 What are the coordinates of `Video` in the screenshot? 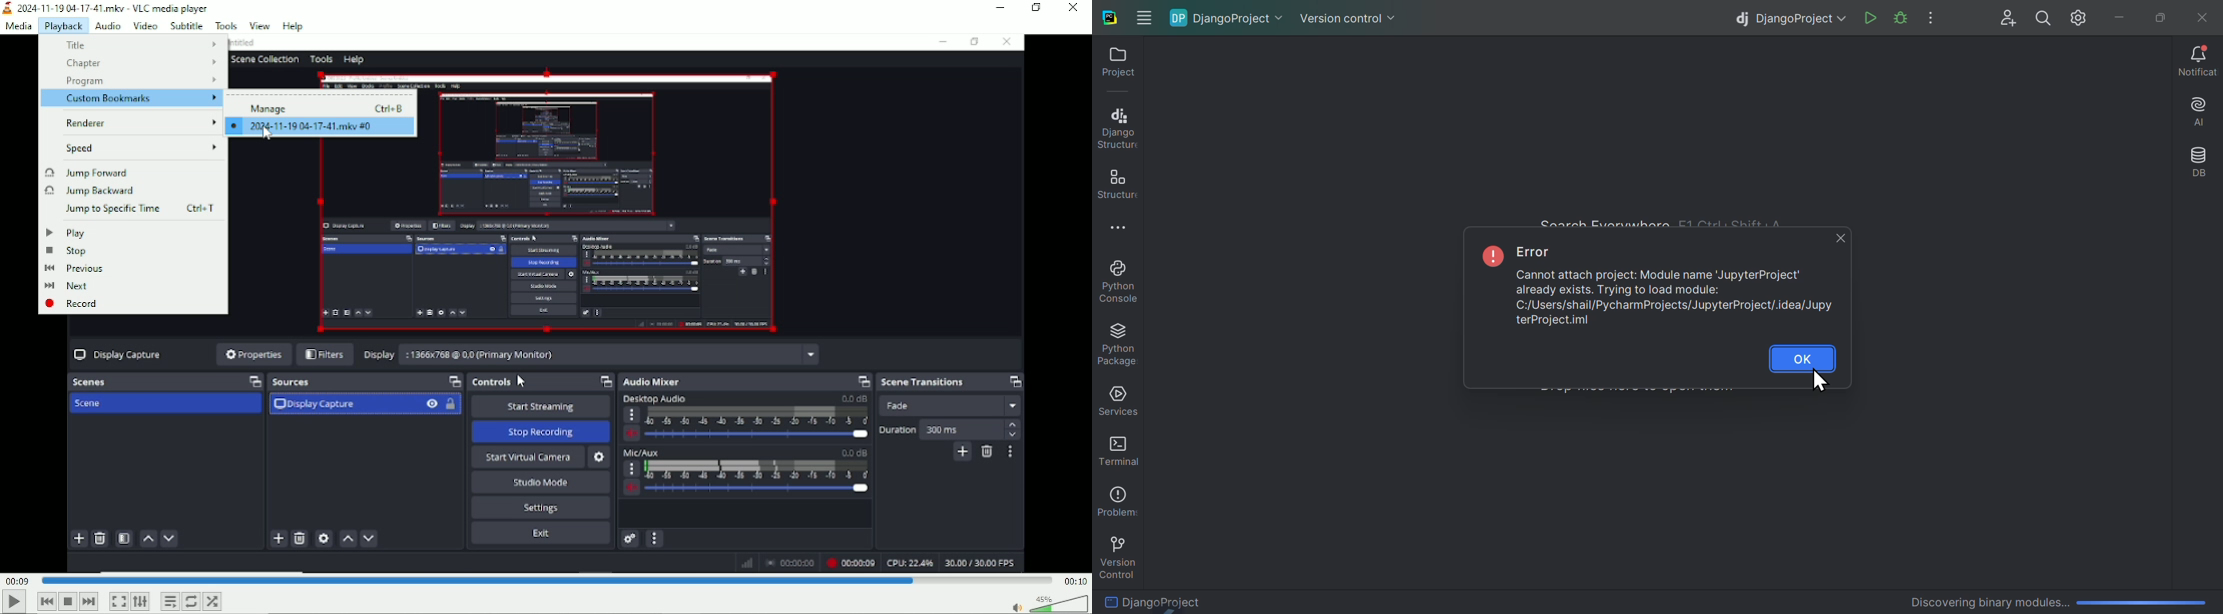 It's located at (637, 368).